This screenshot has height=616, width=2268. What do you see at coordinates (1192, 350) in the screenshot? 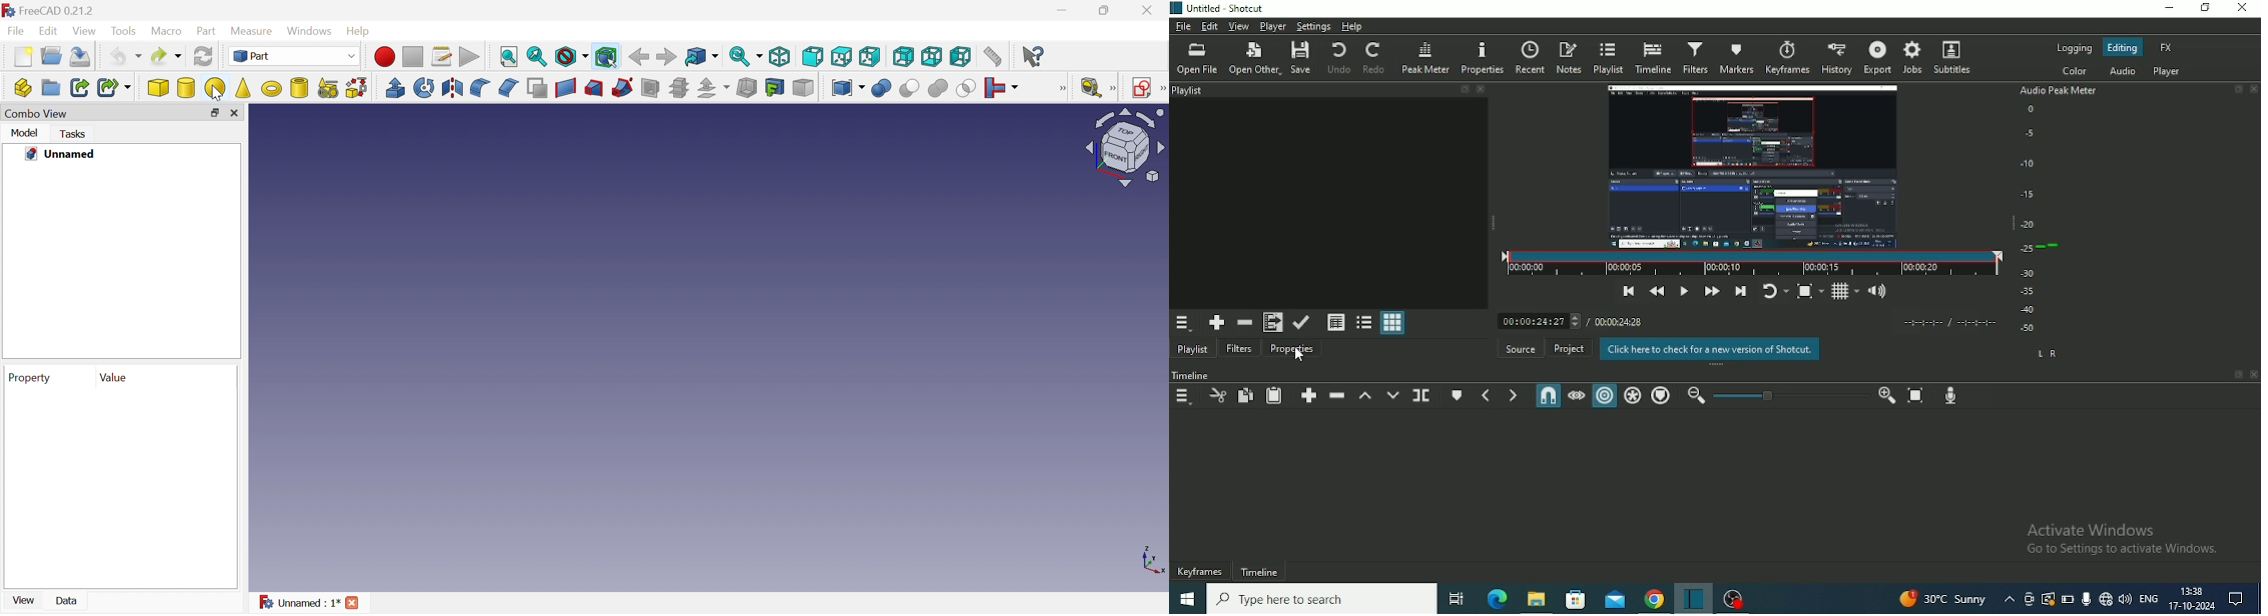
I see `Playlist` at bounding box center [1192, 350].